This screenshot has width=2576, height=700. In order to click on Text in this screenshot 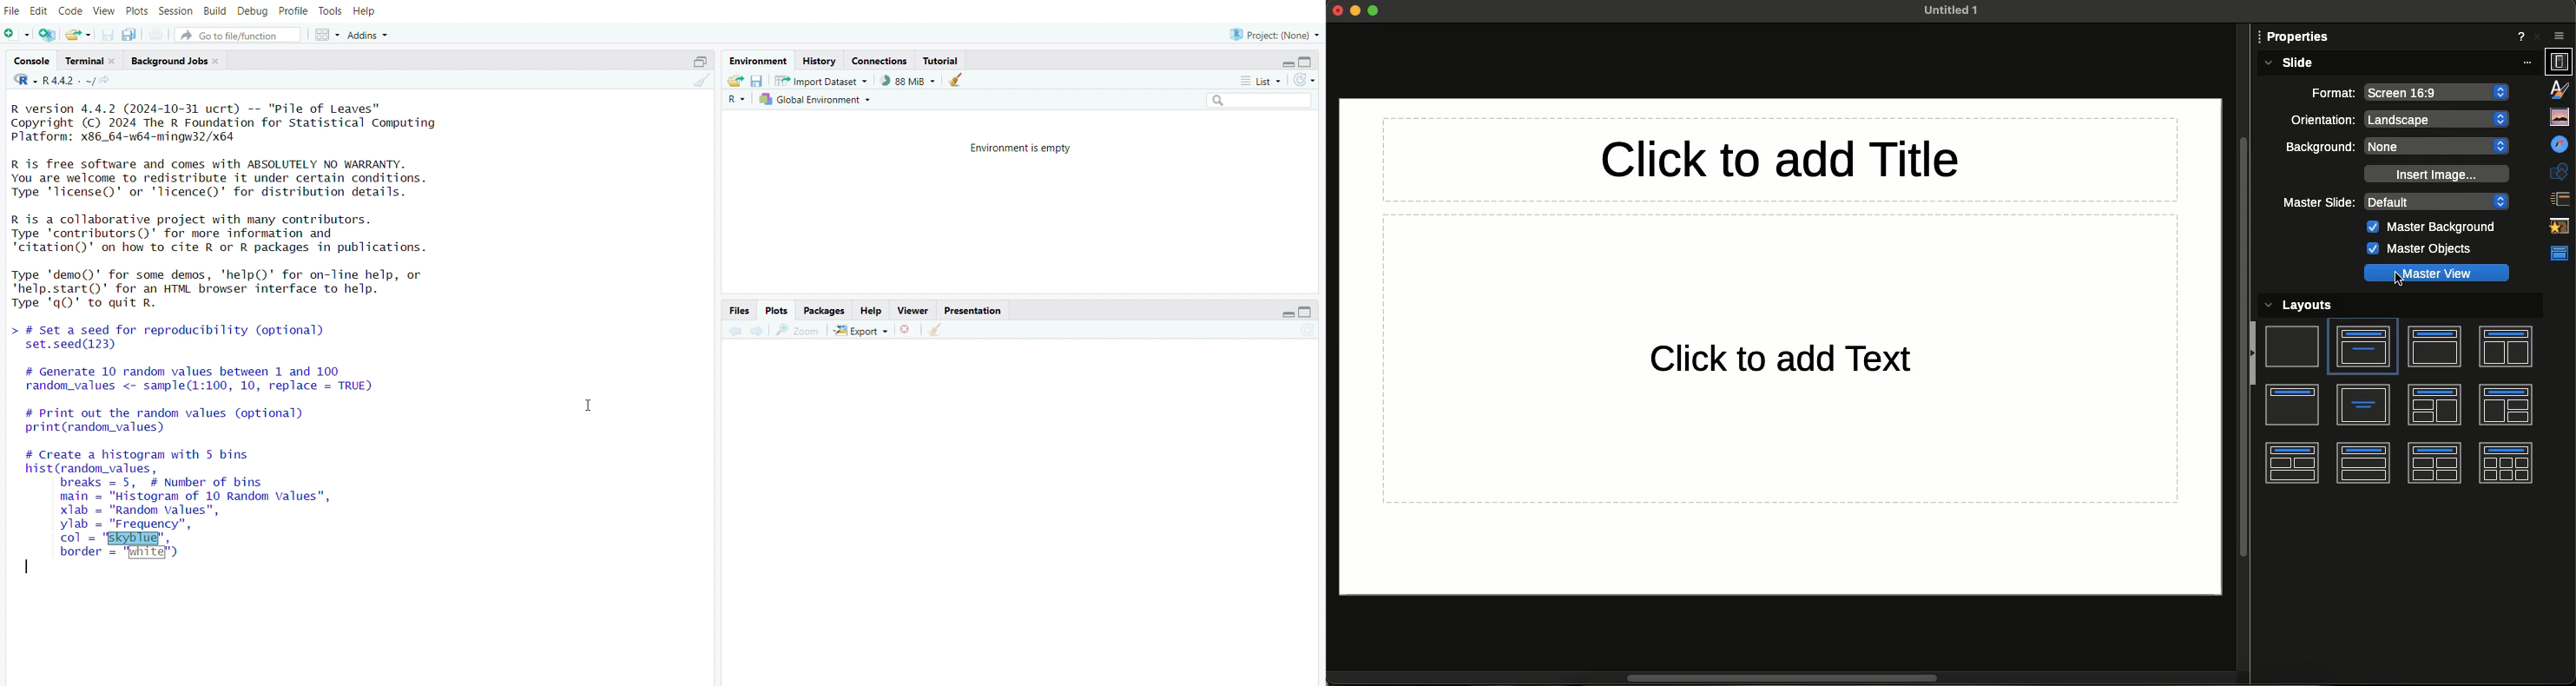, I will do `click(2364, 405)`.